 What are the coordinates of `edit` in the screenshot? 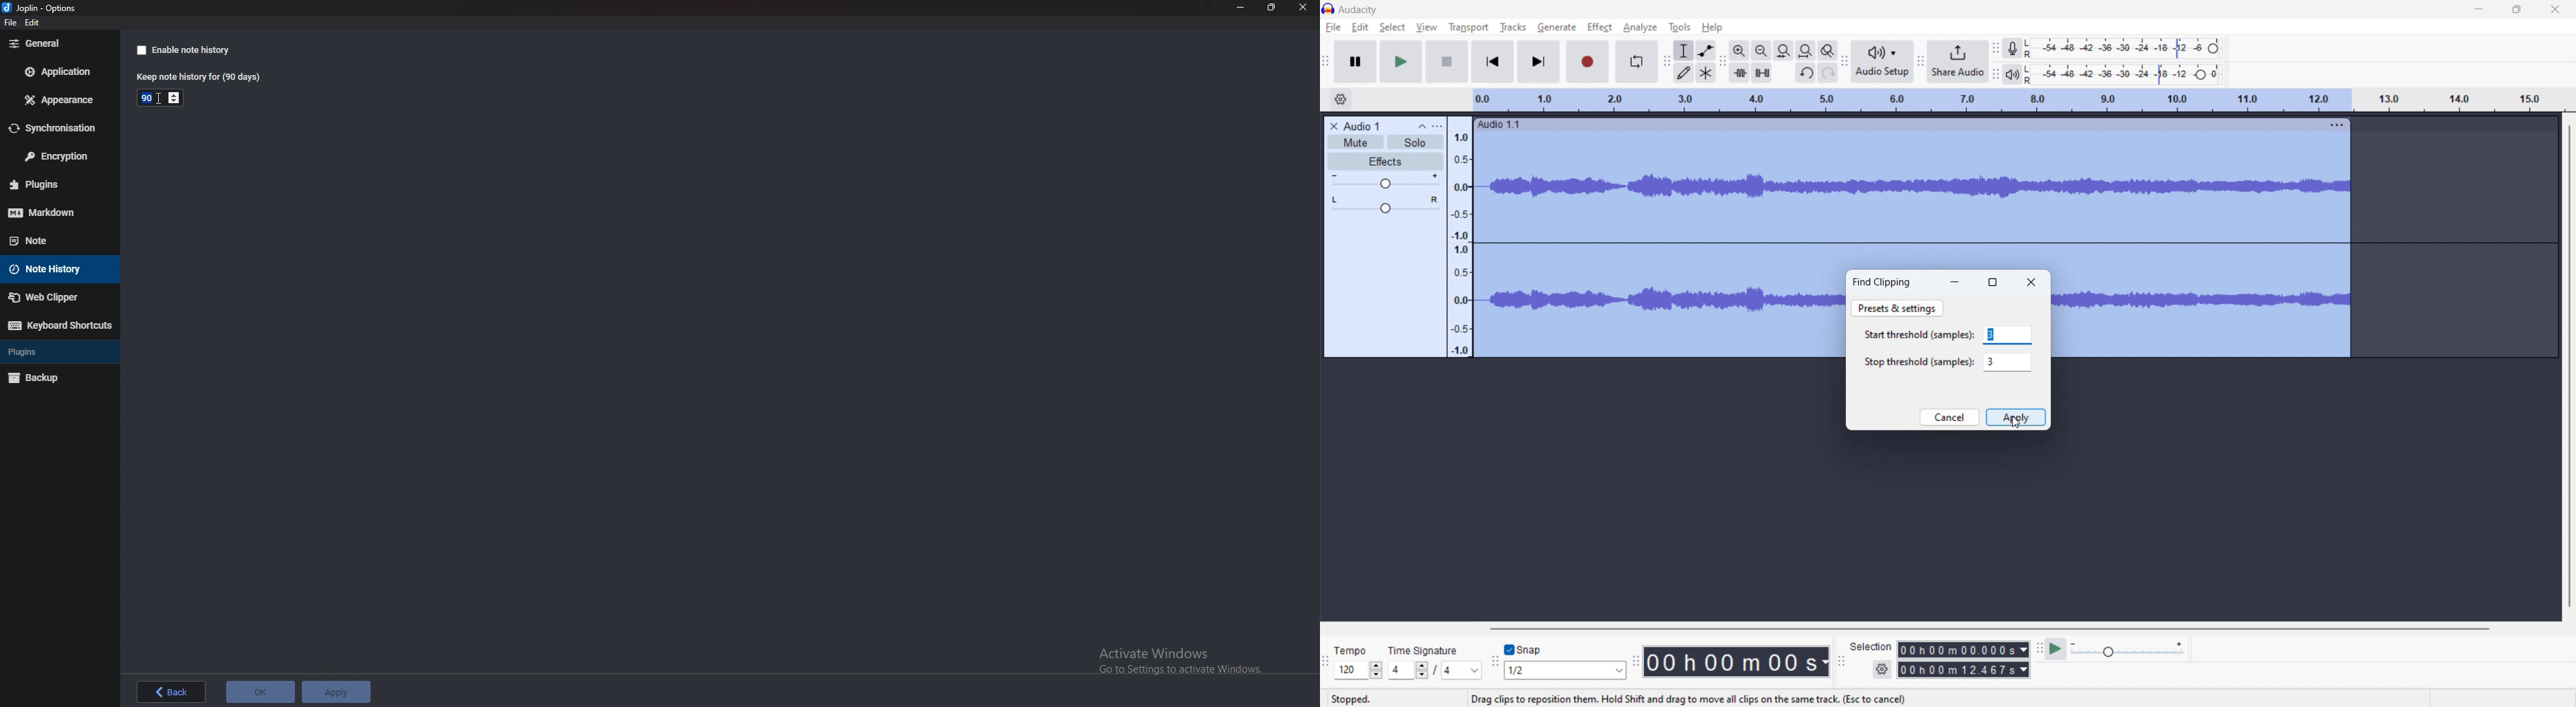 It's located at (1361, 27).